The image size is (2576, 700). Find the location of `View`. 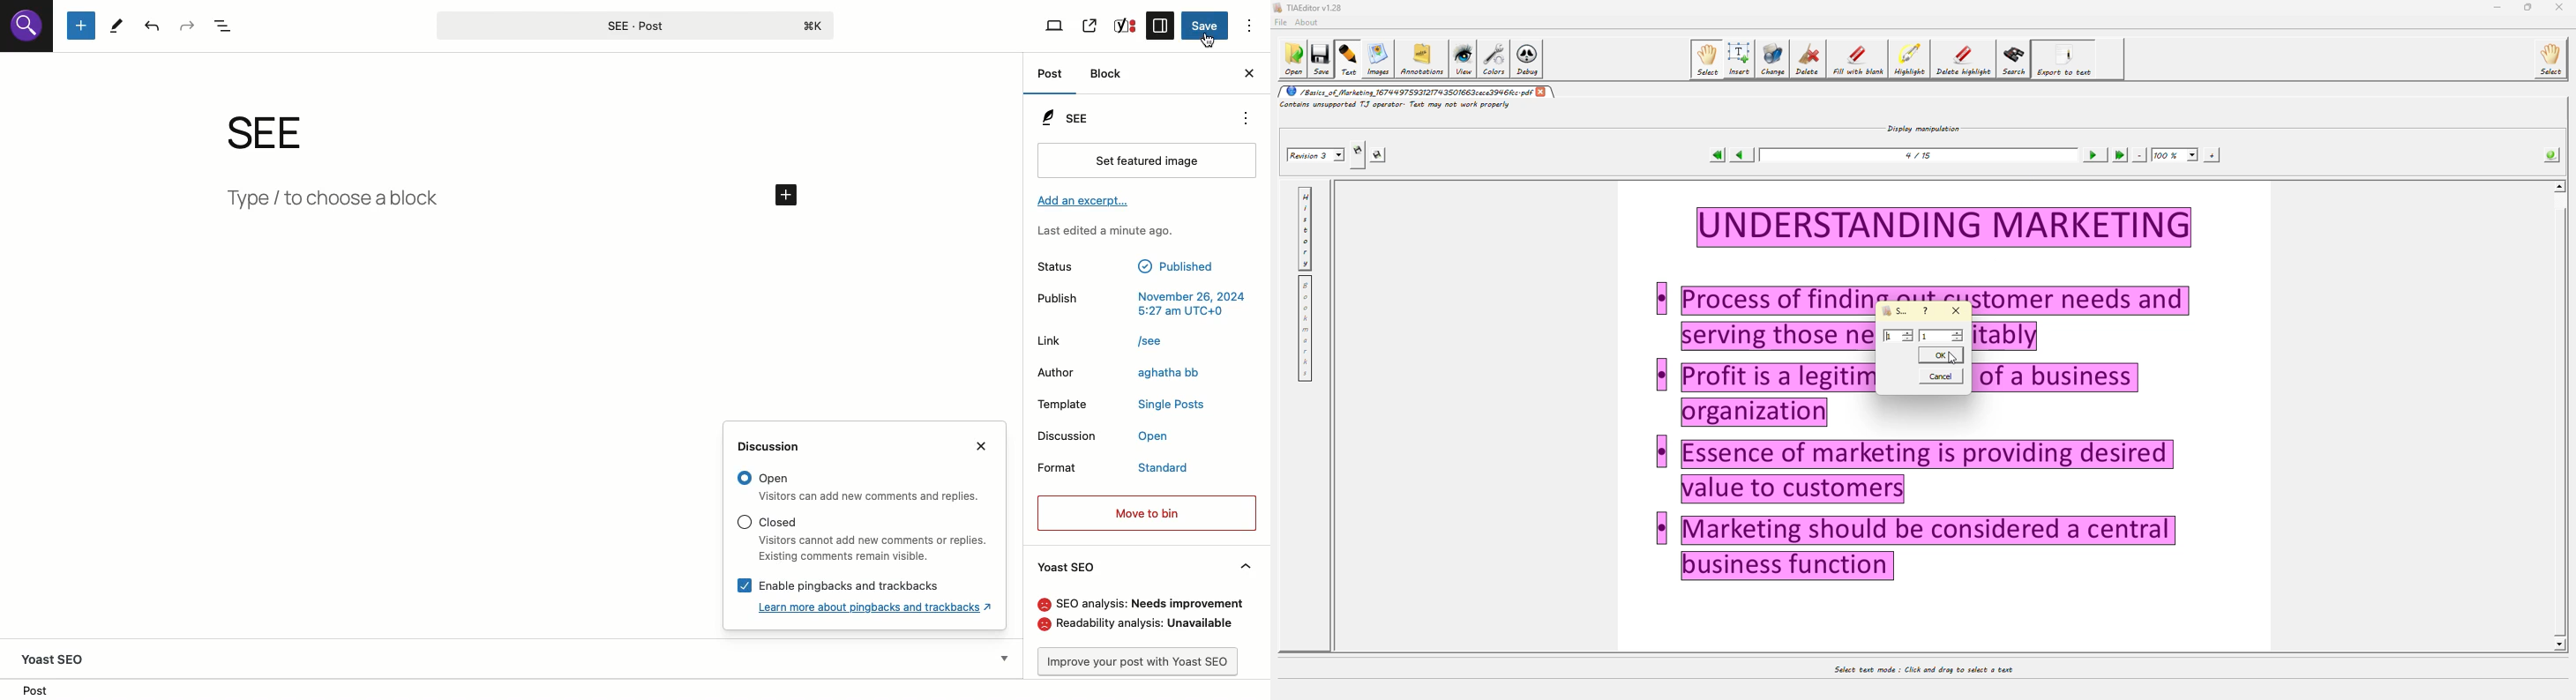

View is located at coordinates (1055, 26).